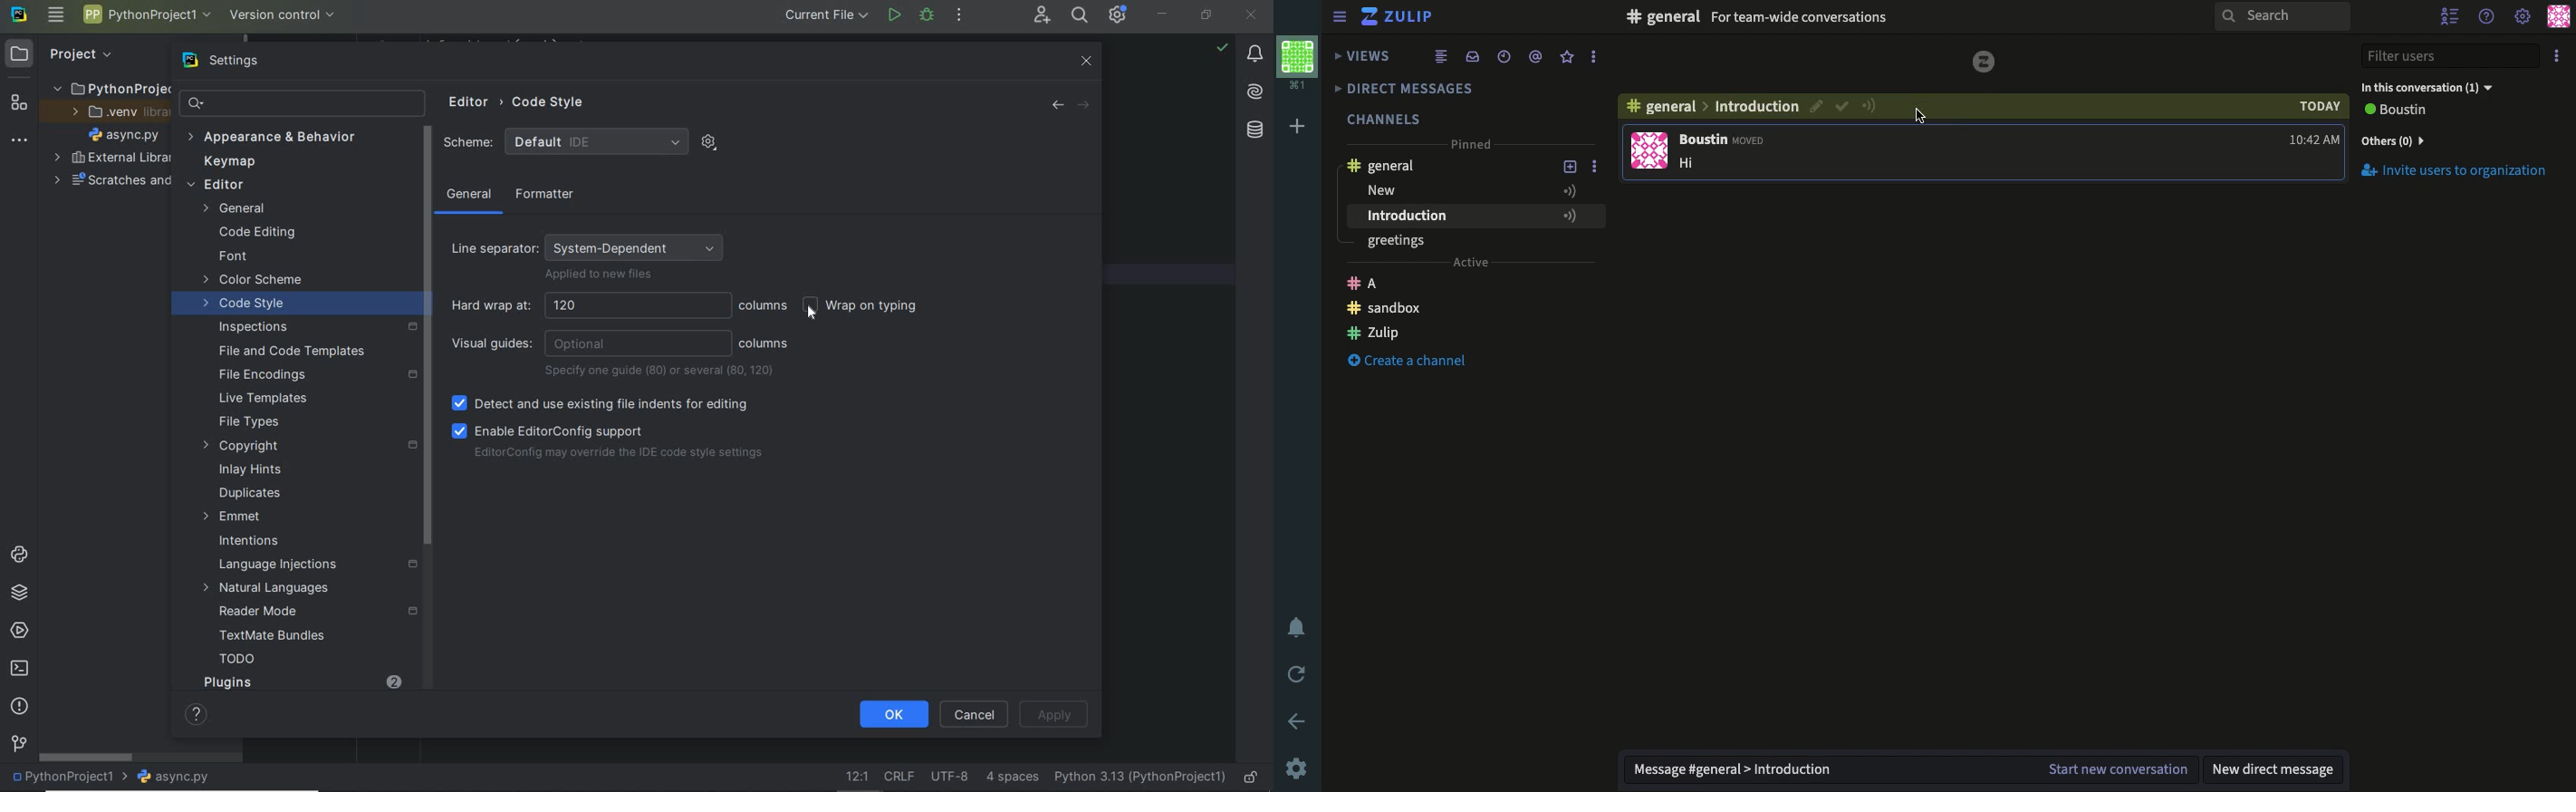  What do you see at coordinates (261, 399) in the screenshot?
I see `Live Templates` at bounding box center [261, 399].